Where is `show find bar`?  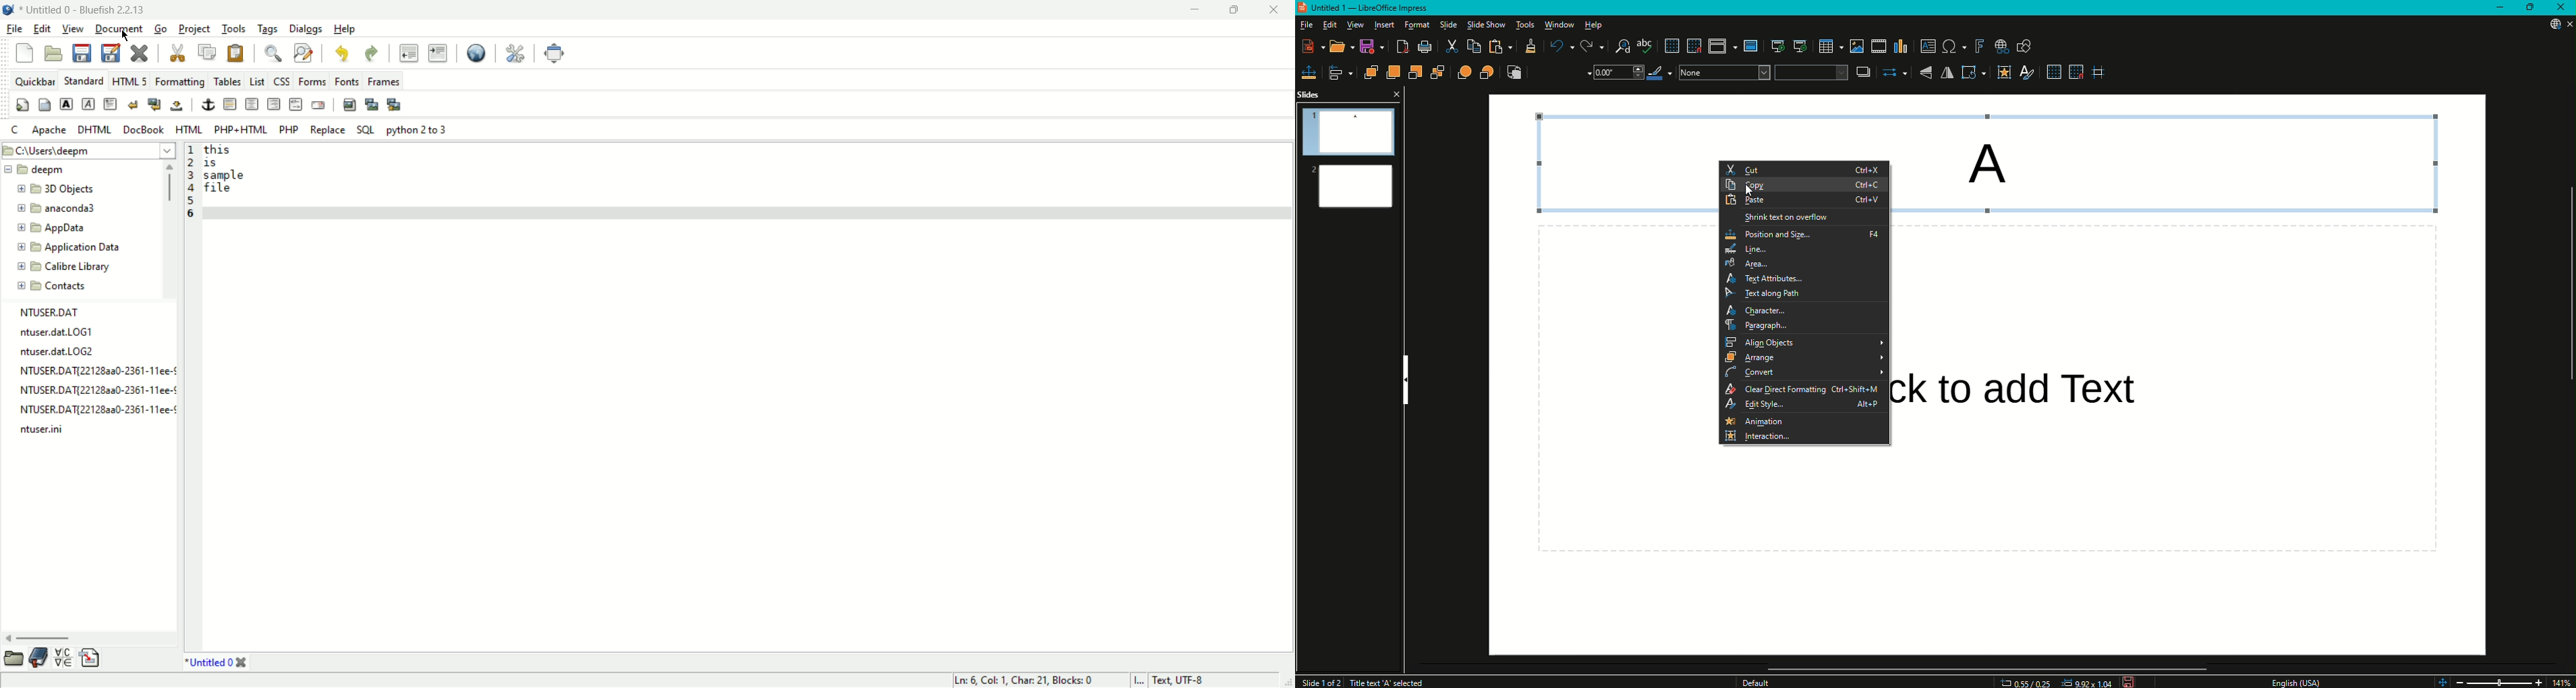
show find bar is located at coordinates (272, 53).